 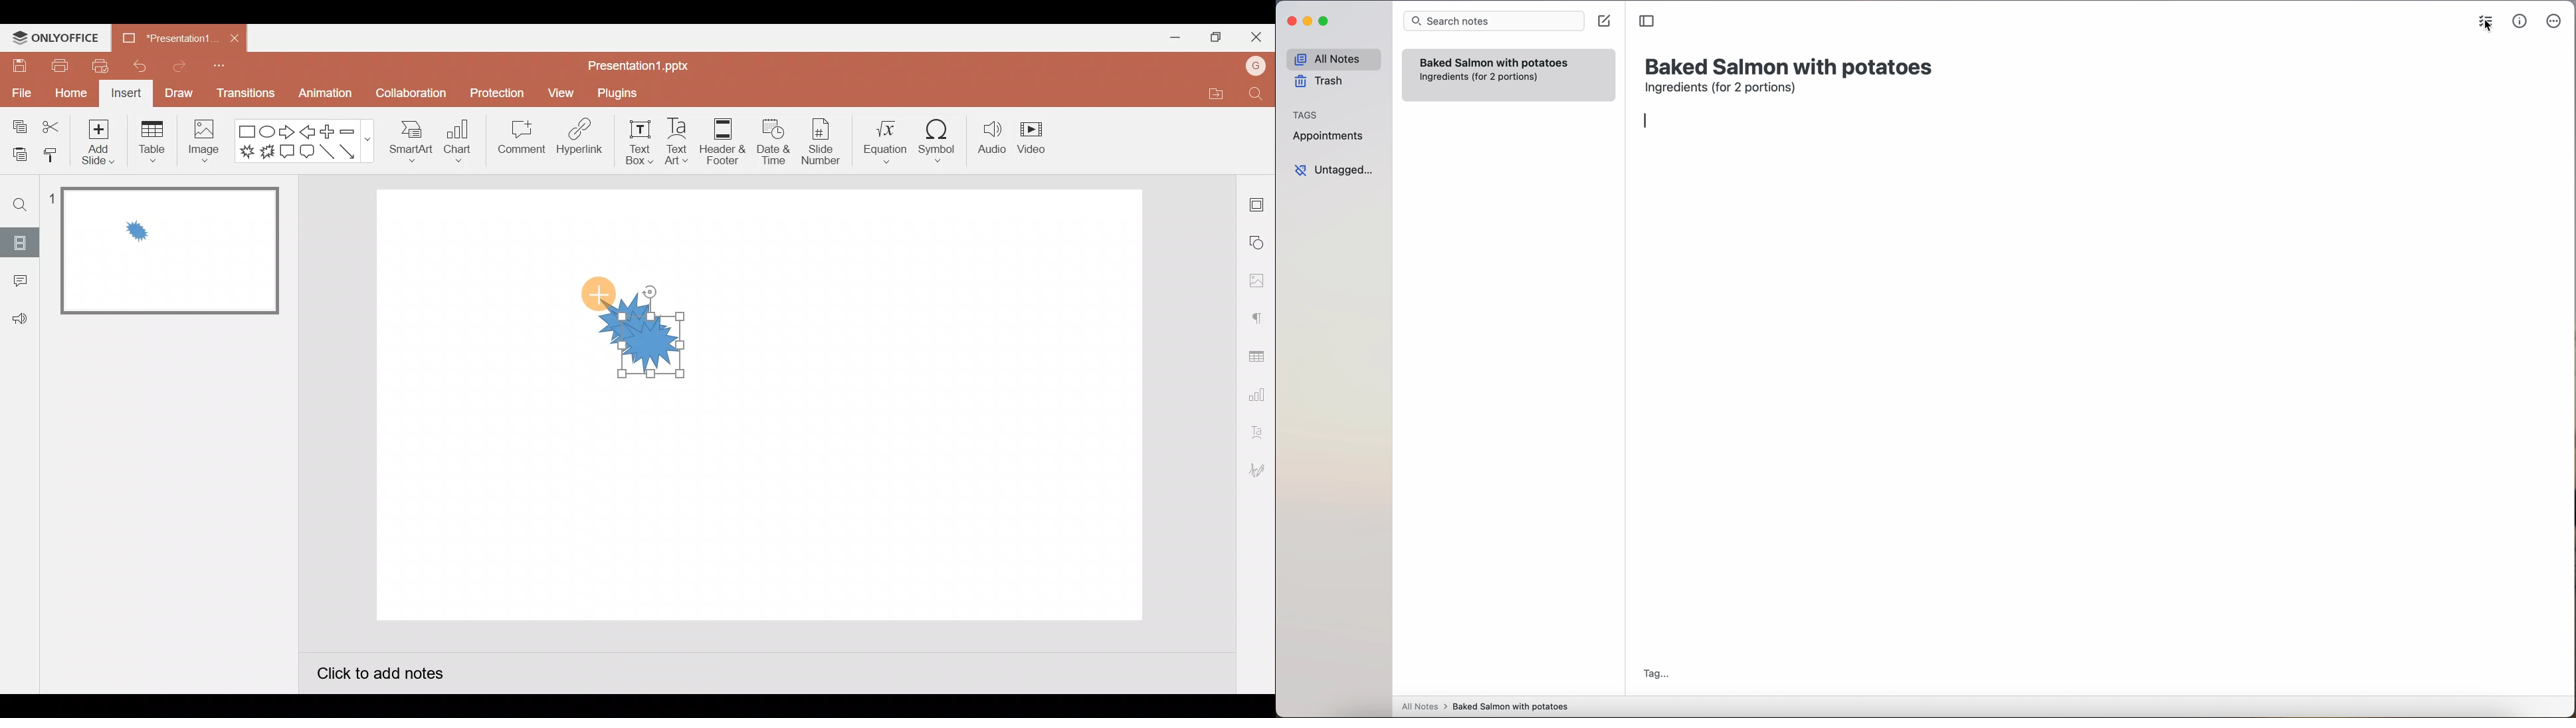 I want to click on minimize Simplenote, so click(x=1307, y=22).